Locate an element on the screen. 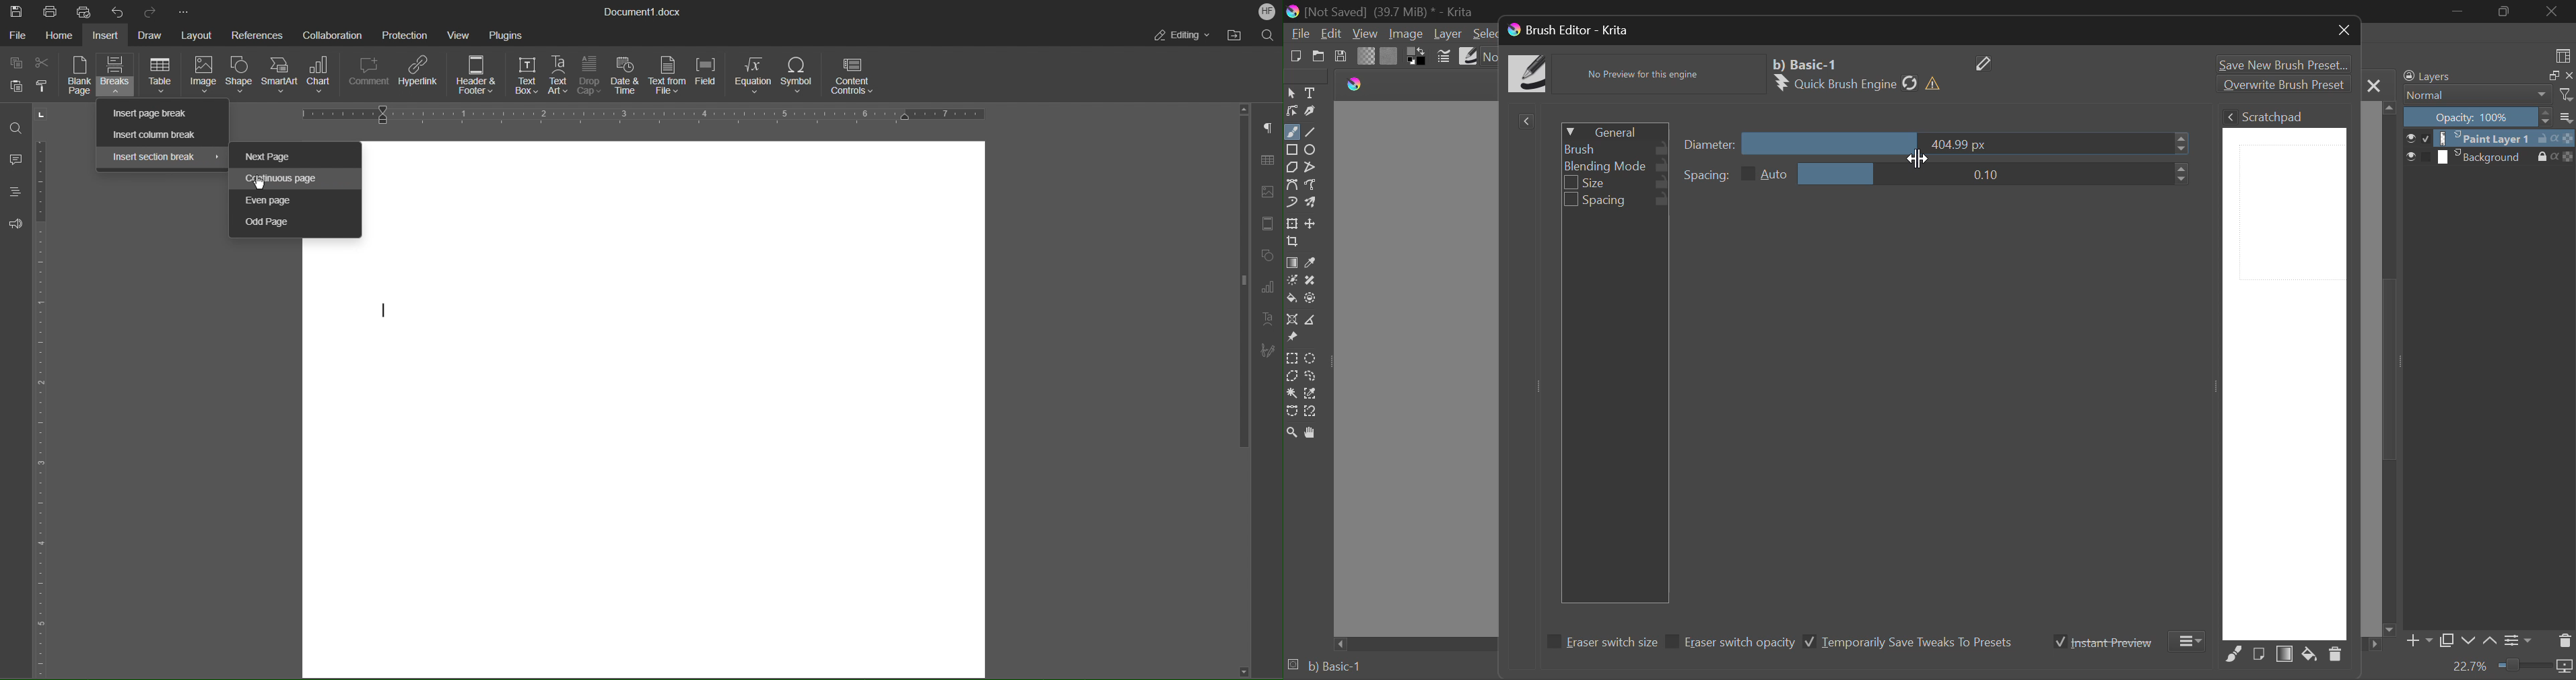 The width and height of the screenshot is (2576, 700). Cursor is located at coordinates (259, 181).